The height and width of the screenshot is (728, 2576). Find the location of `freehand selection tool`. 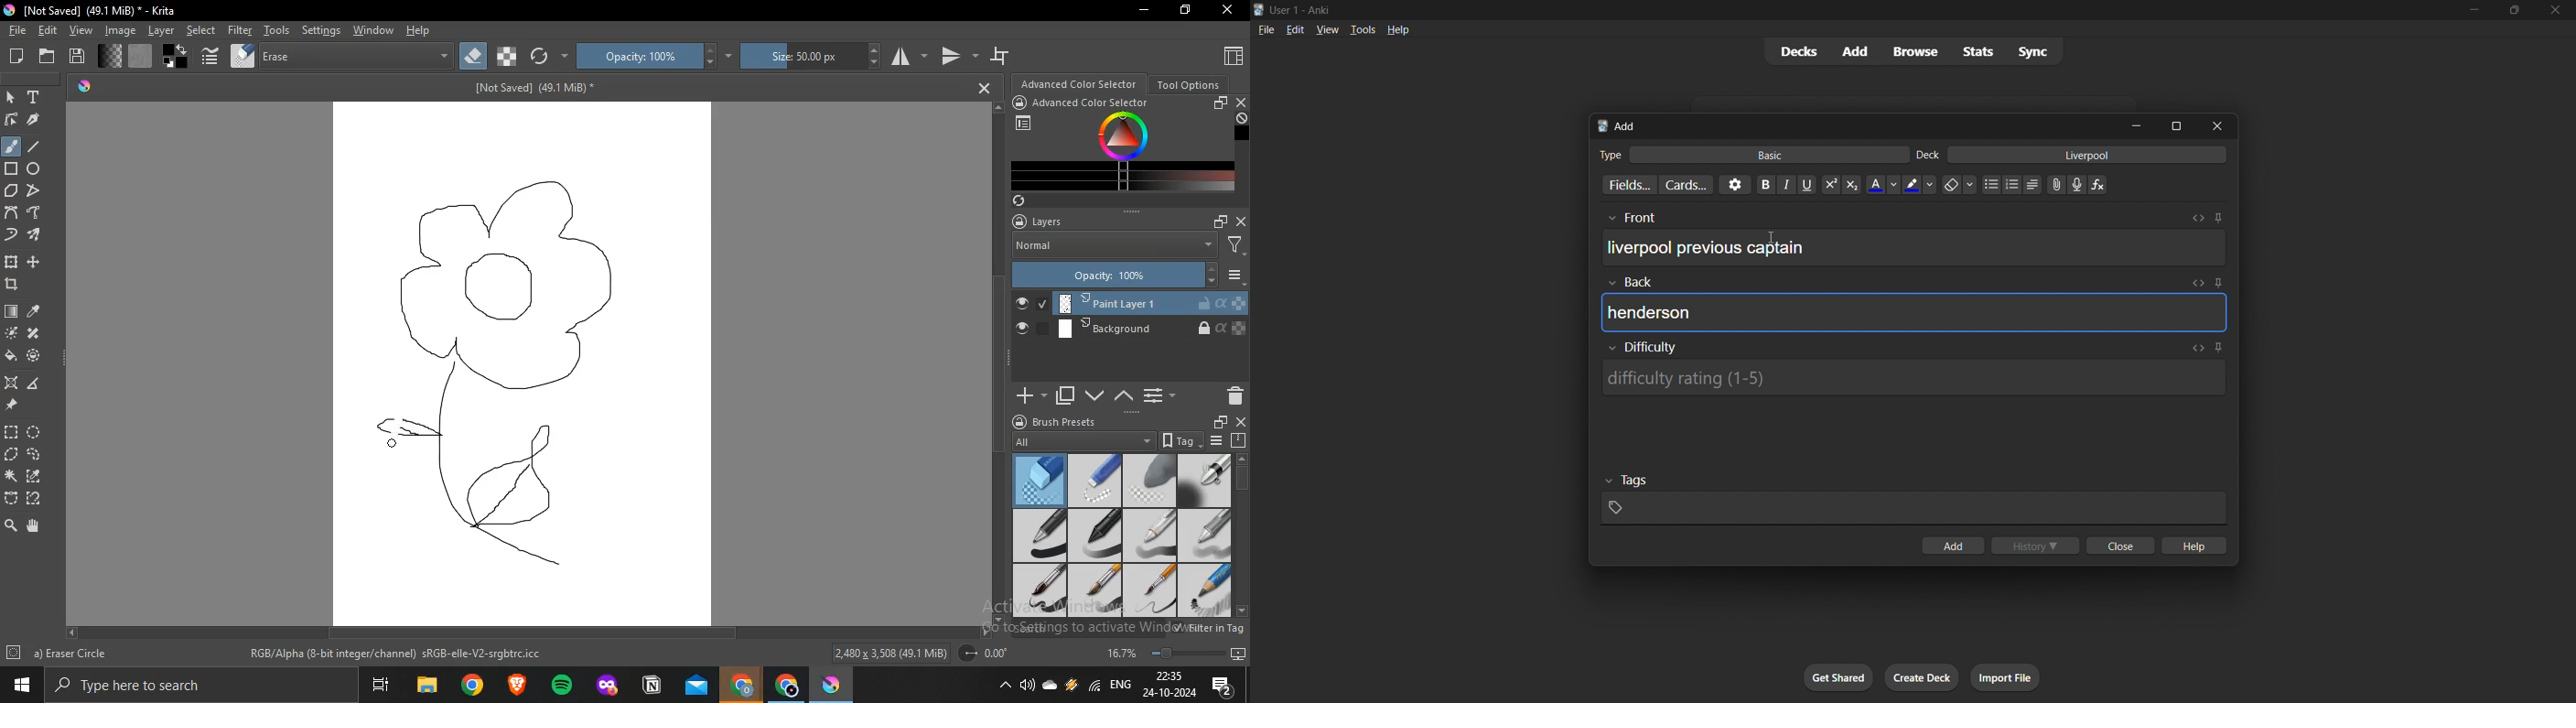

freehand selection tool is located at coordinates (34, 453).